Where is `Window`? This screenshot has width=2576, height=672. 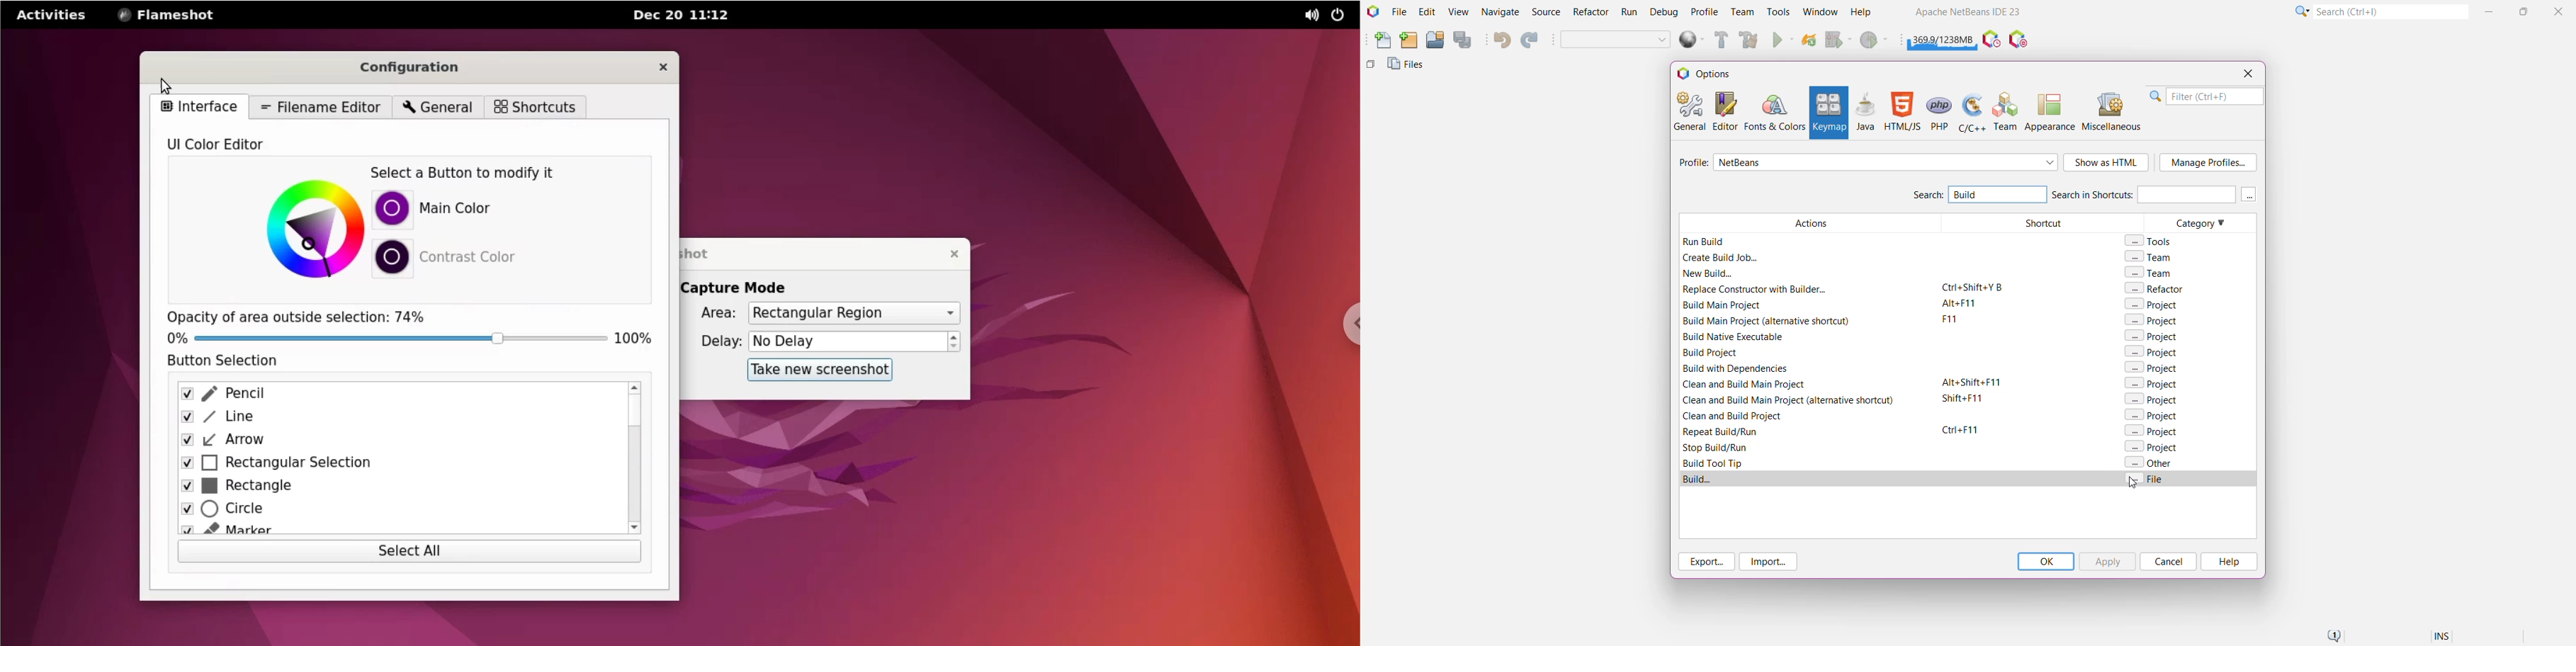
Window is located at coordinates (1820, 11).